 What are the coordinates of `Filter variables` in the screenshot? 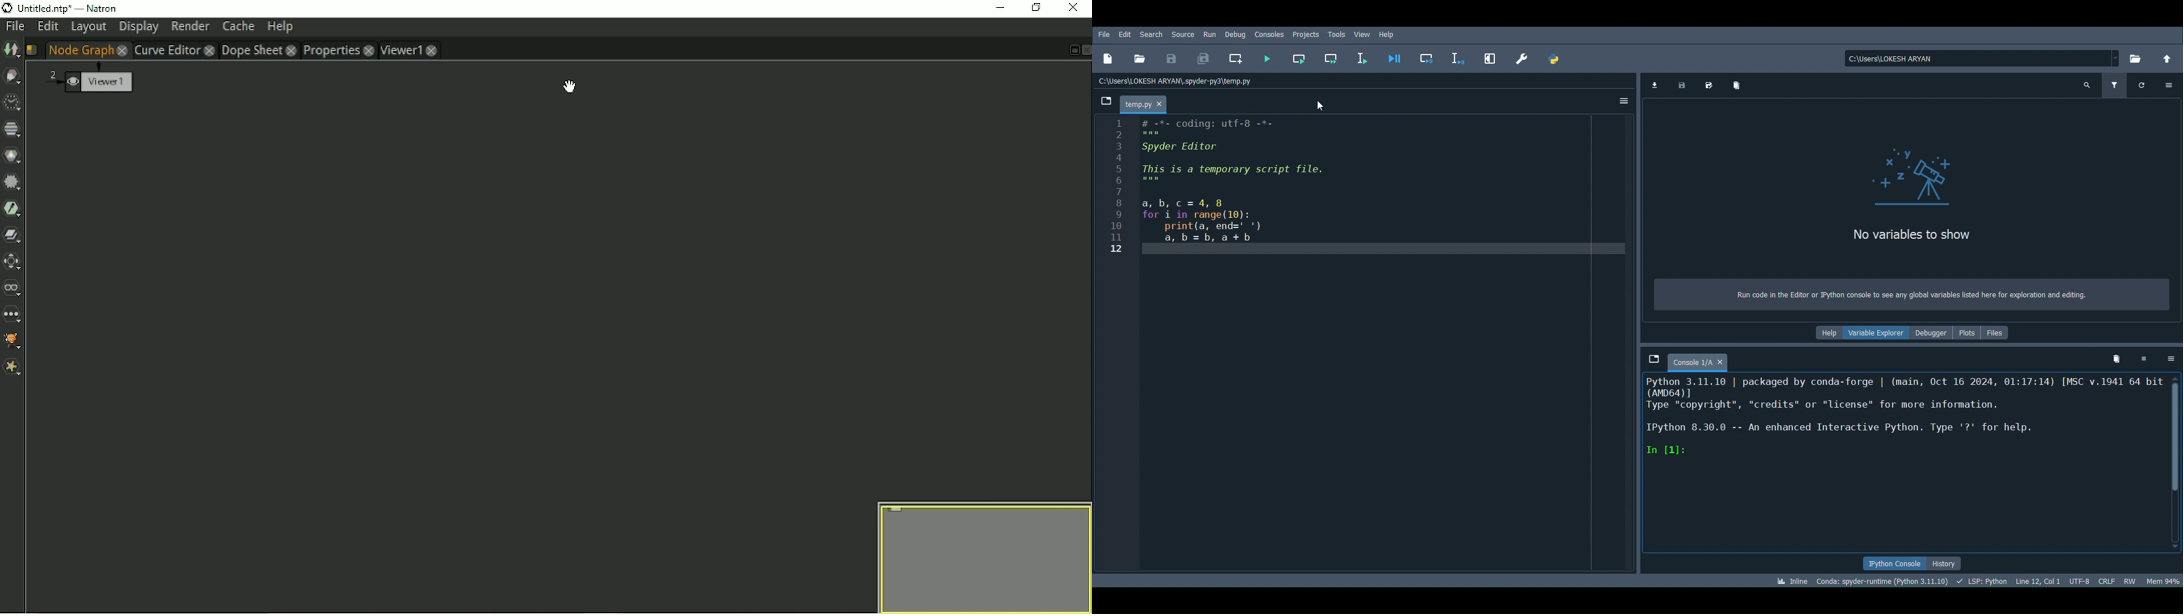 It's located at (2116, 85).